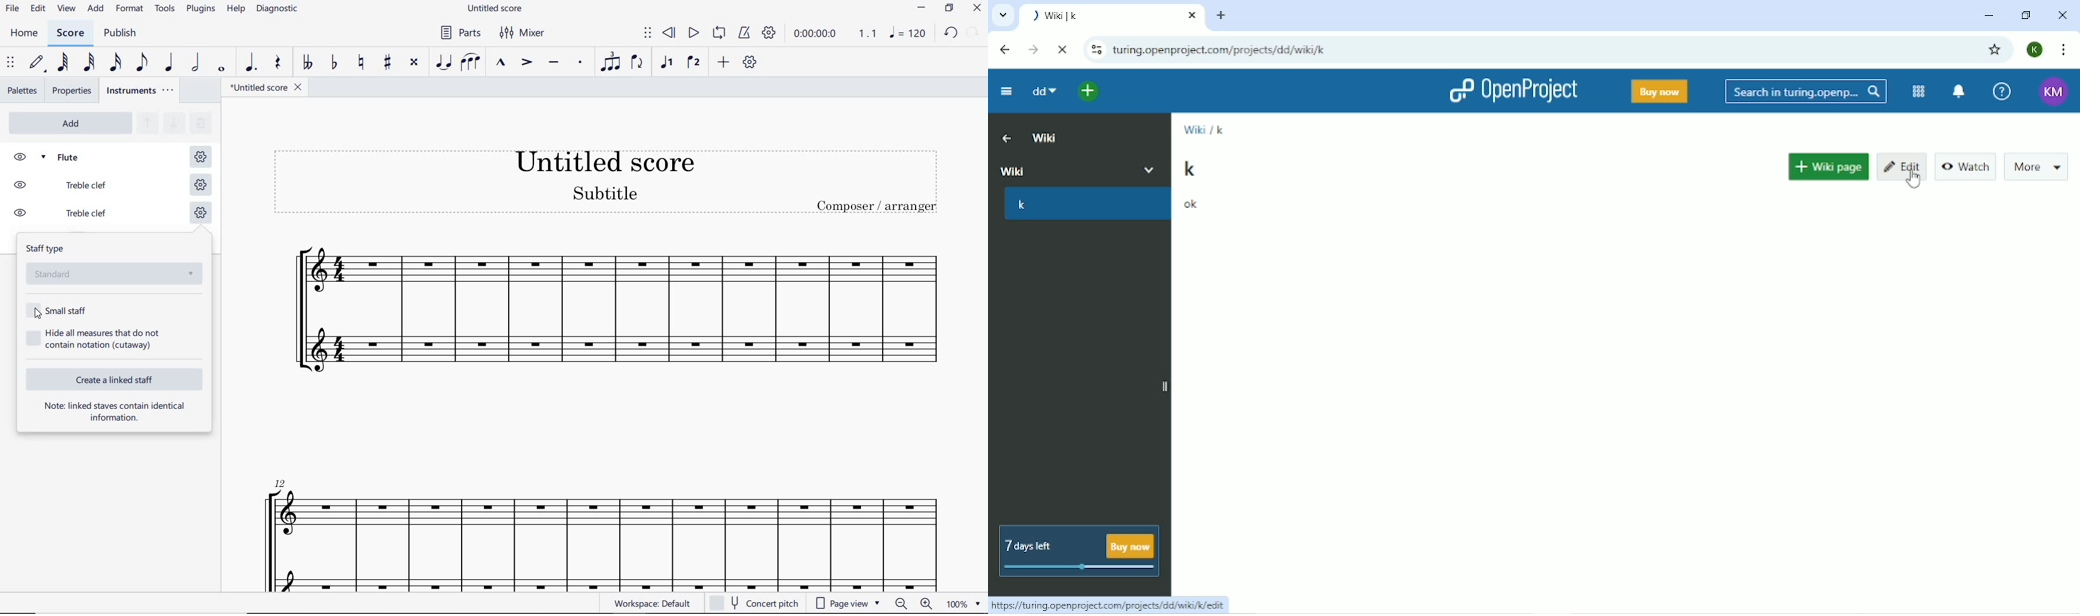 The height and width of the screenshot is (616, 2100). What do you see at coordinates (769, 34) in the screenshot?
I see `PLAYBACK SETTINGS` at bounding box center [769, 34].